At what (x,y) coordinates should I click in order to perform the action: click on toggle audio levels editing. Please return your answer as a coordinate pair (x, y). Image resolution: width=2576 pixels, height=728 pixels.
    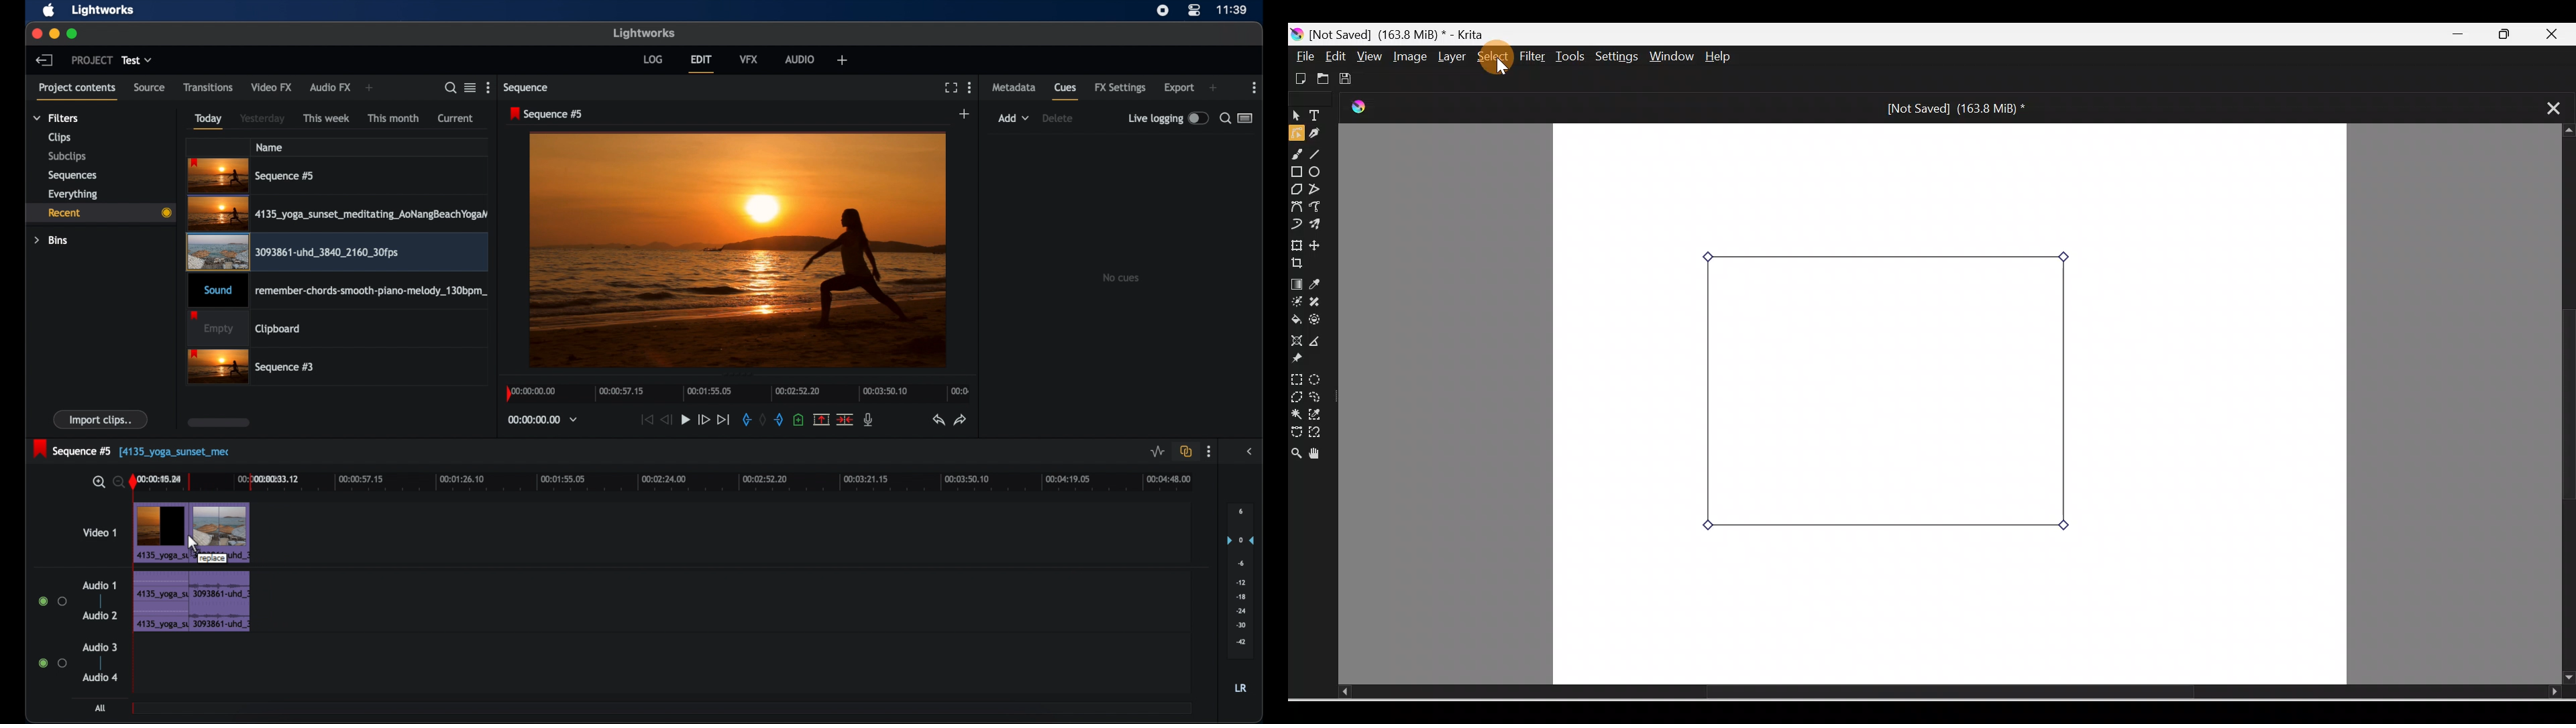
    Looking at the image, I should click on (1157, 452).